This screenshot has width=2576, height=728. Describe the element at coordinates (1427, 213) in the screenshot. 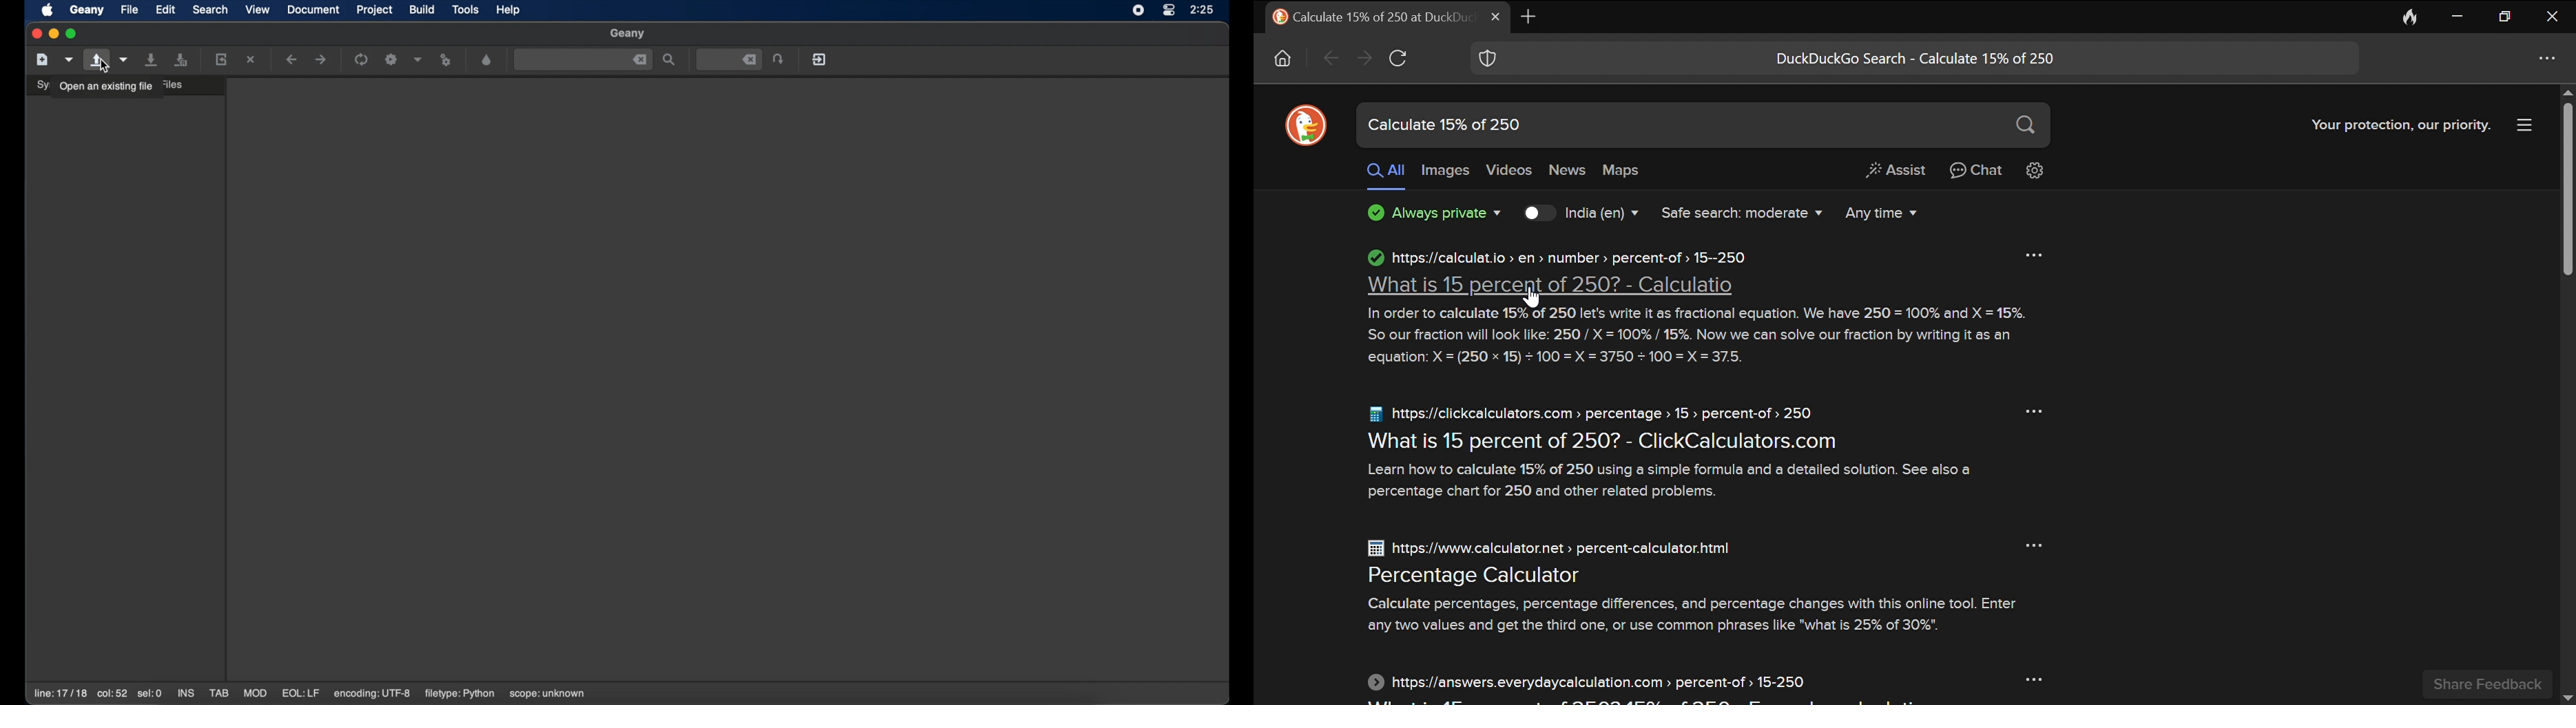

I see `Always private` at that location.